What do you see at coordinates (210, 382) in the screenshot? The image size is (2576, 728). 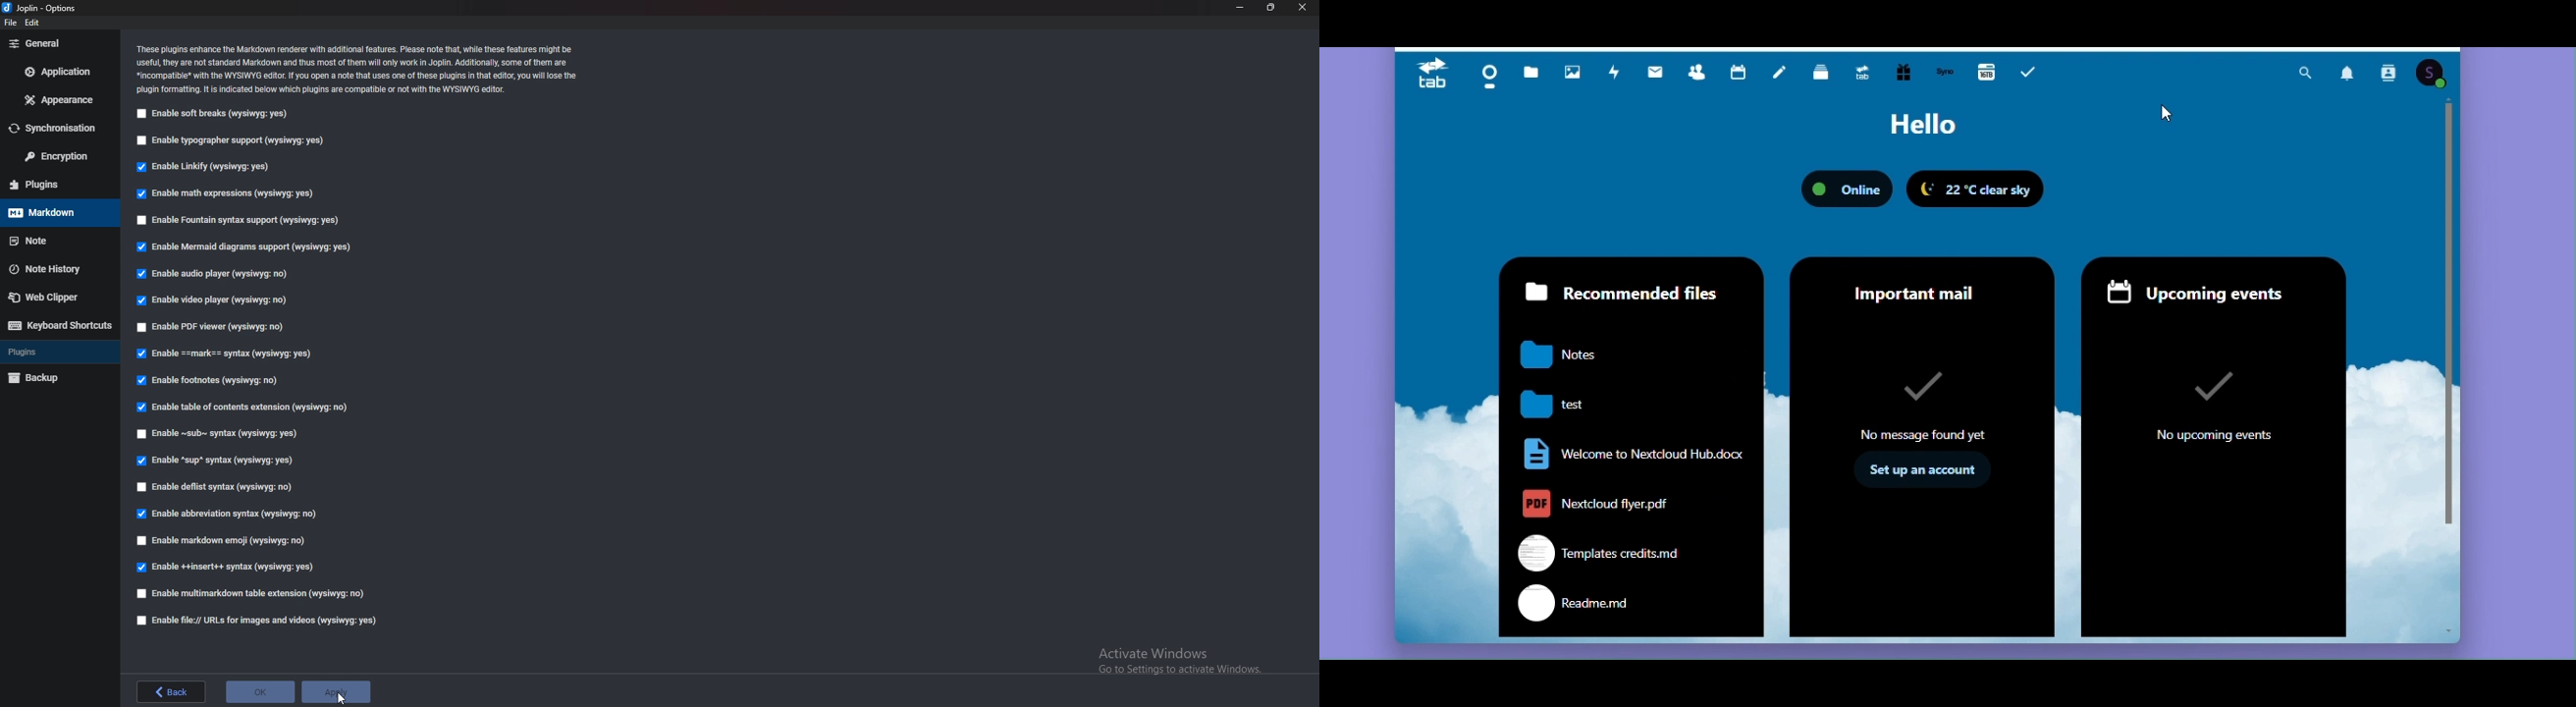 I see `Enable footnotes` at bounding box center [210, 382].